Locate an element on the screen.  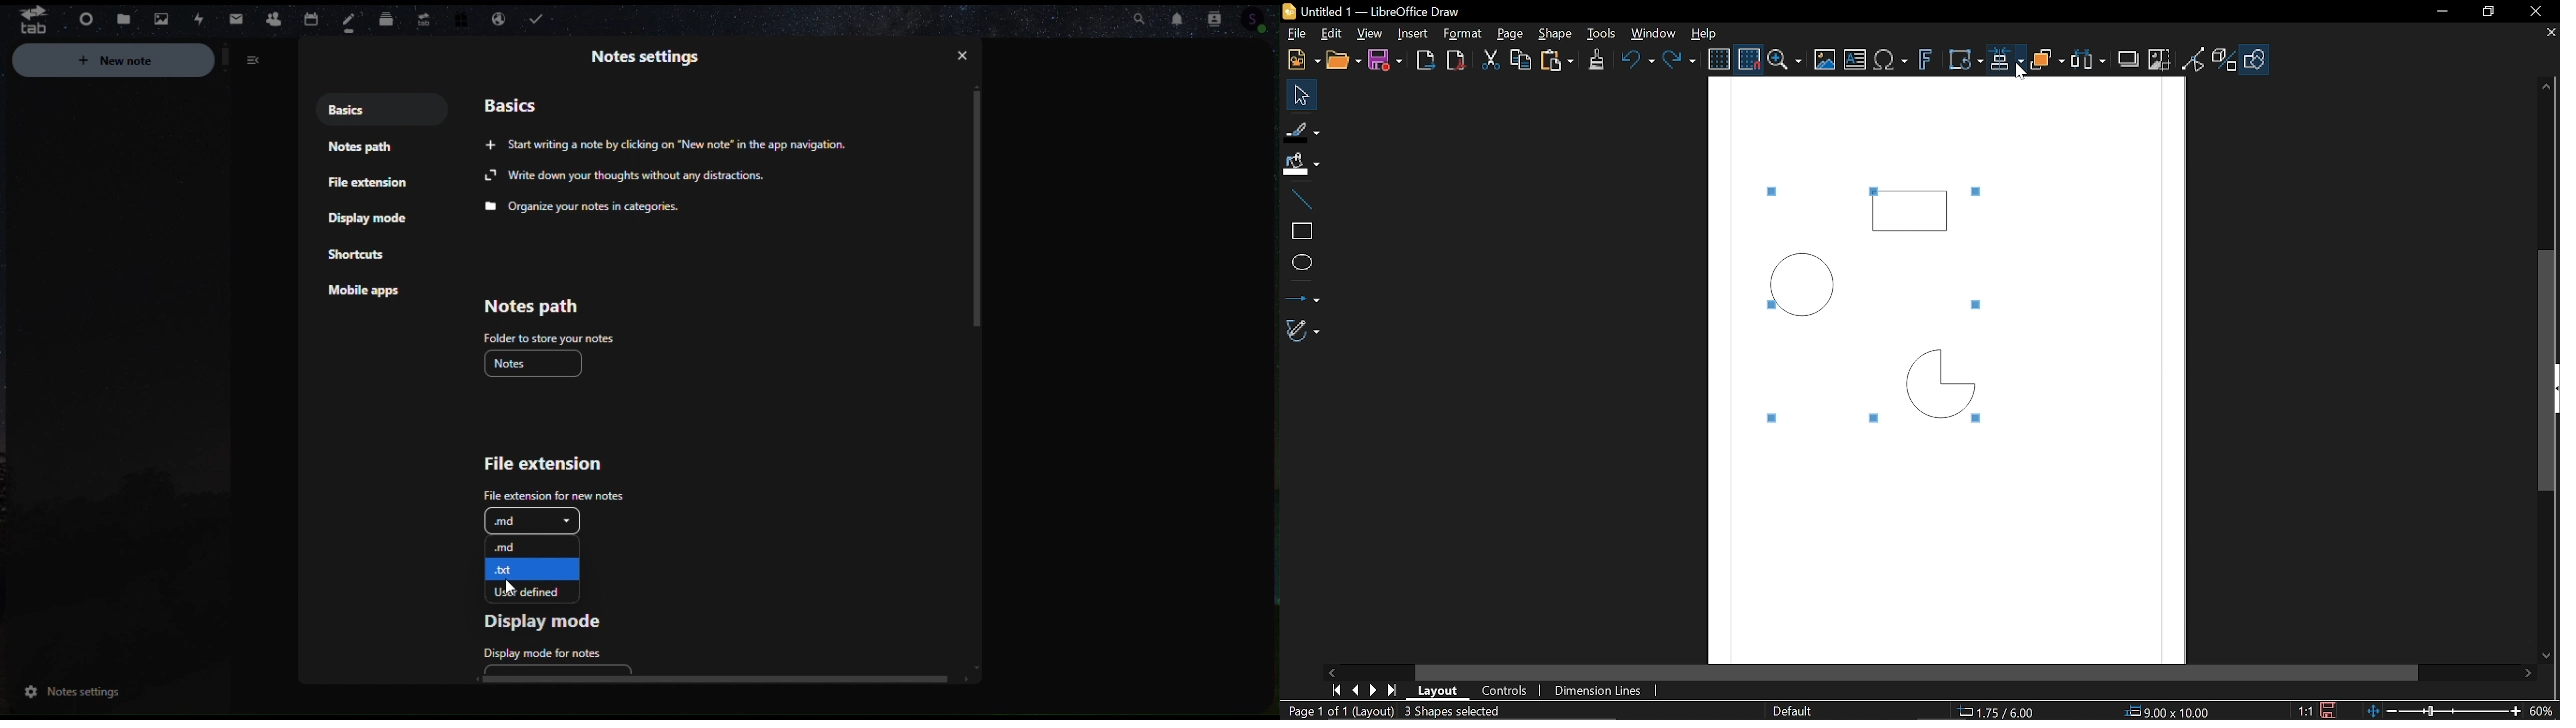
Shortcuts is located at coordinates (359, 257).